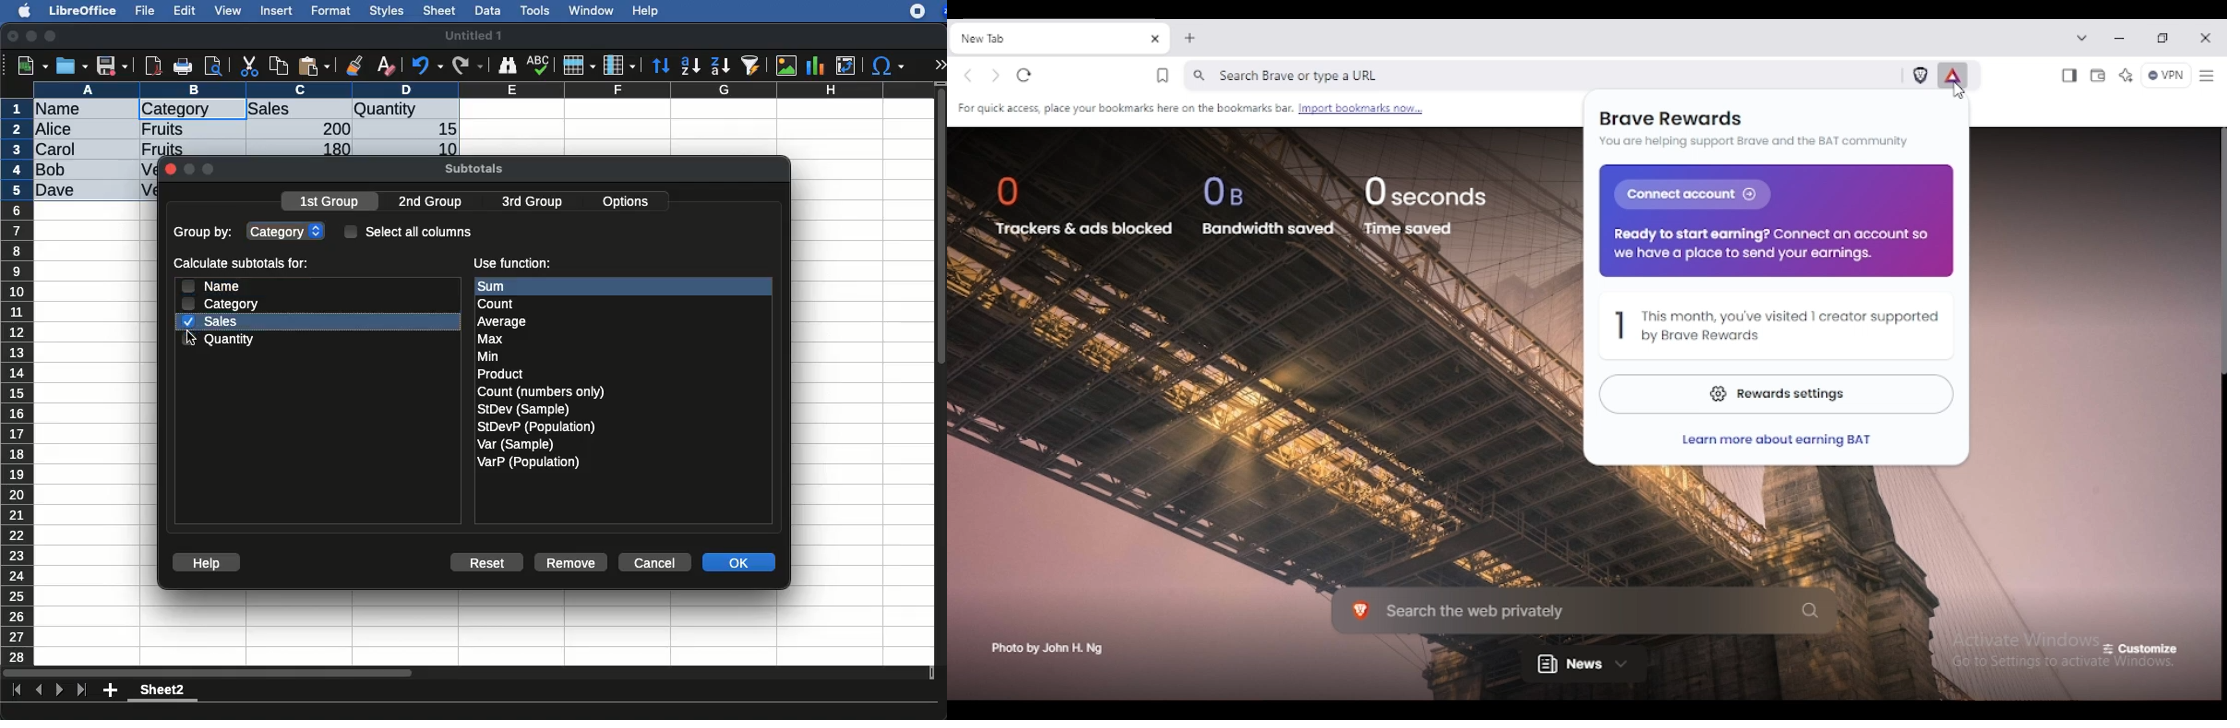 The height and width of the screenshot is (728, 2240). Describe the element at coordinates (721, 66) in the screenshot. I see `descending` at that location.